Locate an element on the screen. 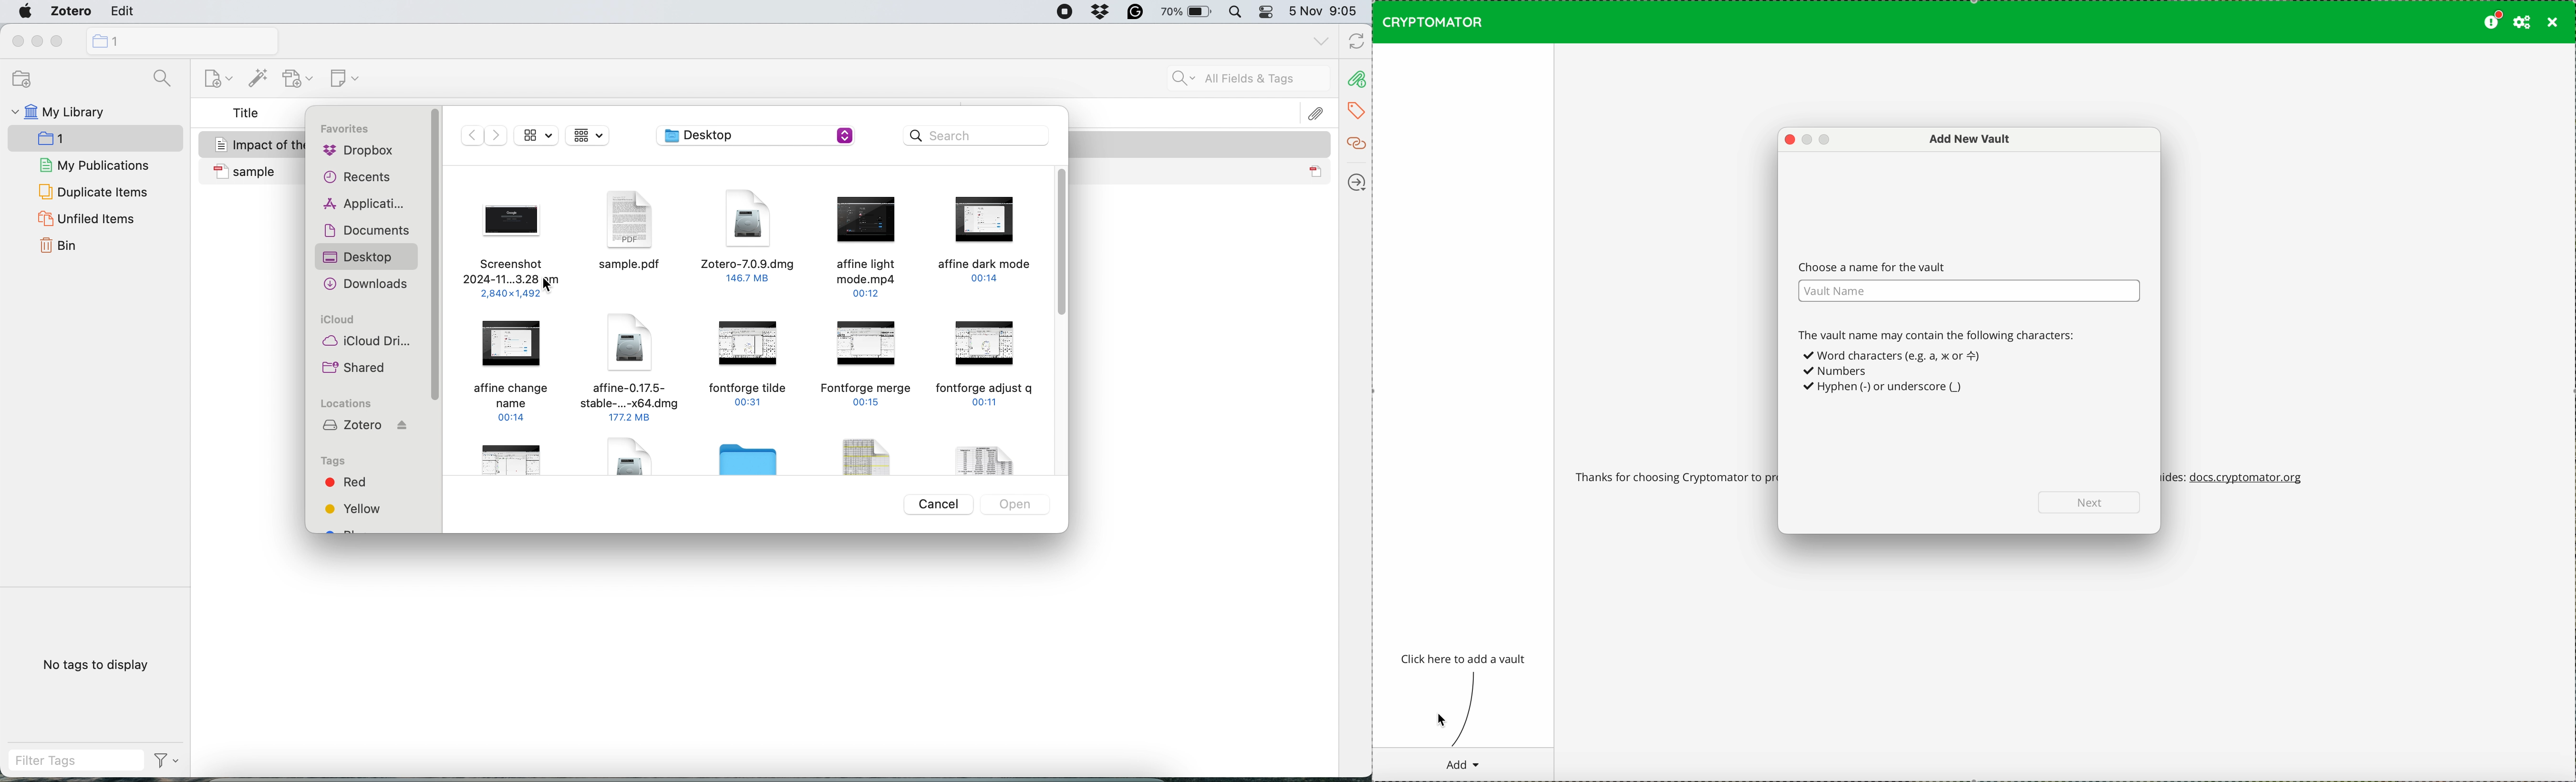  Previous is located at coordinates (467, 134).